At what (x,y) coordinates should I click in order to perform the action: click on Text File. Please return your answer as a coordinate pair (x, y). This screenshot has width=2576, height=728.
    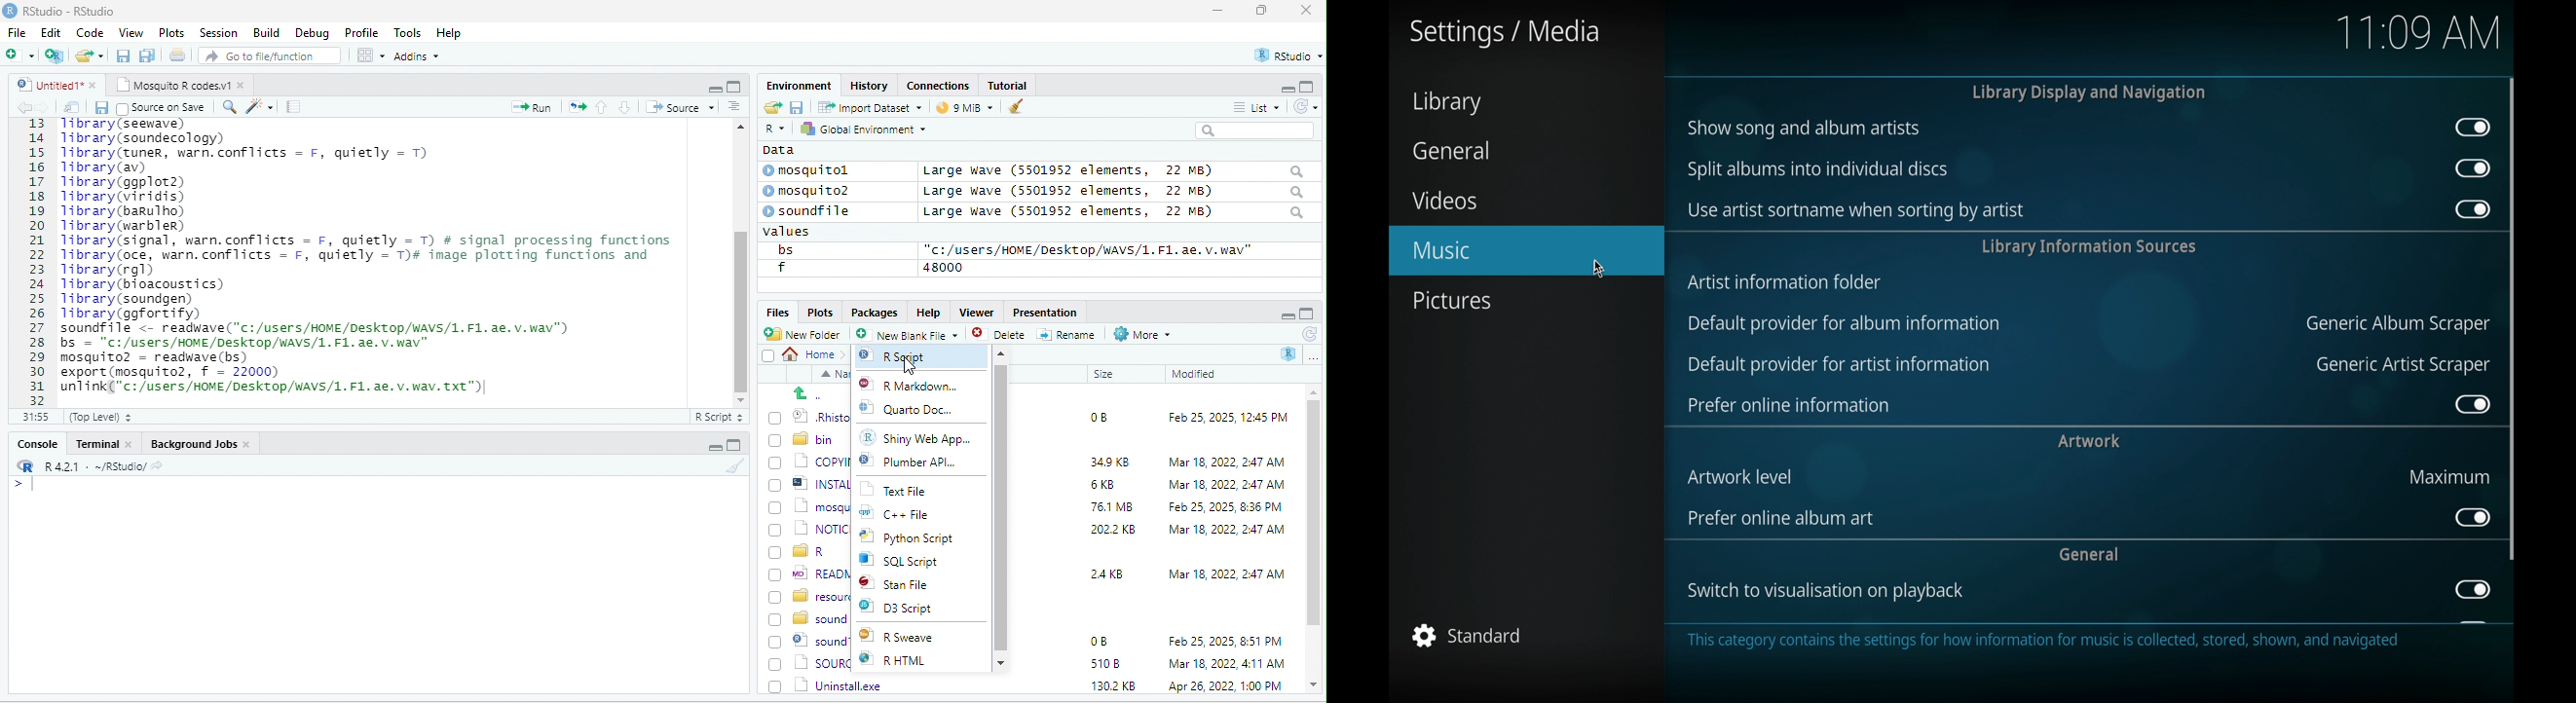
    Looking at the image, I should click on (905, 491).